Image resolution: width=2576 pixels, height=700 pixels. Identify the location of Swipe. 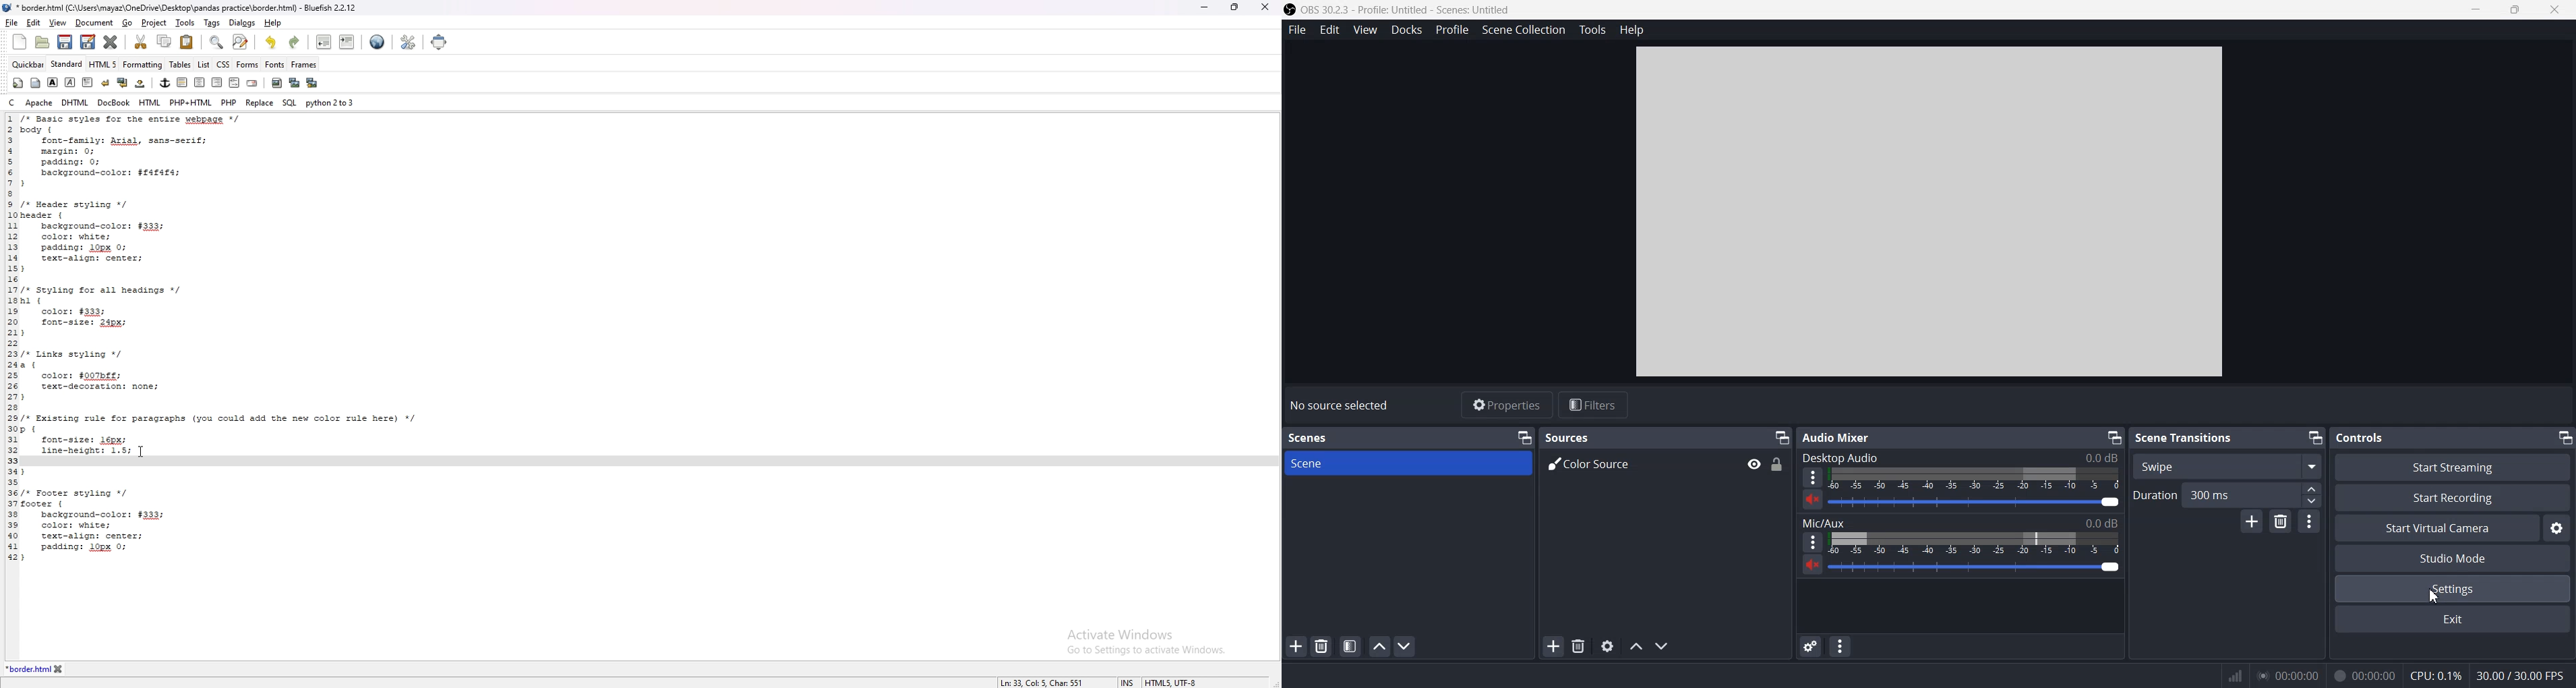
(2227, 465).